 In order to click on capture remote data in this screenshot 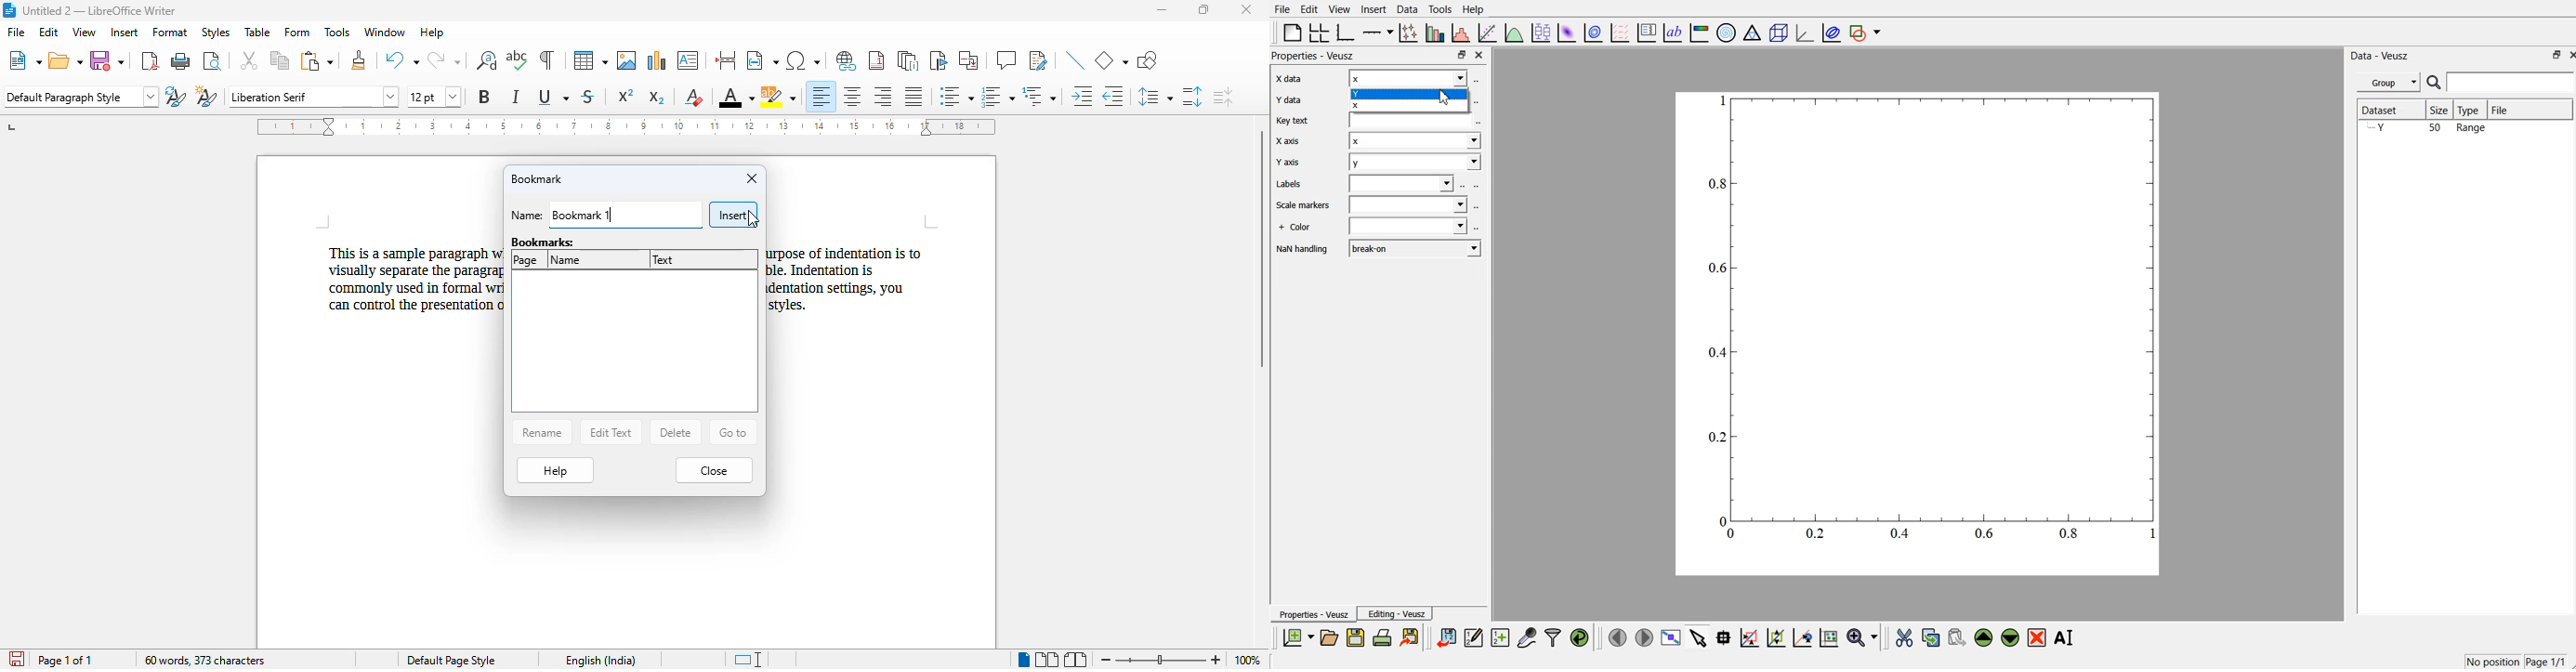, I will do `click(1526, 638)`.